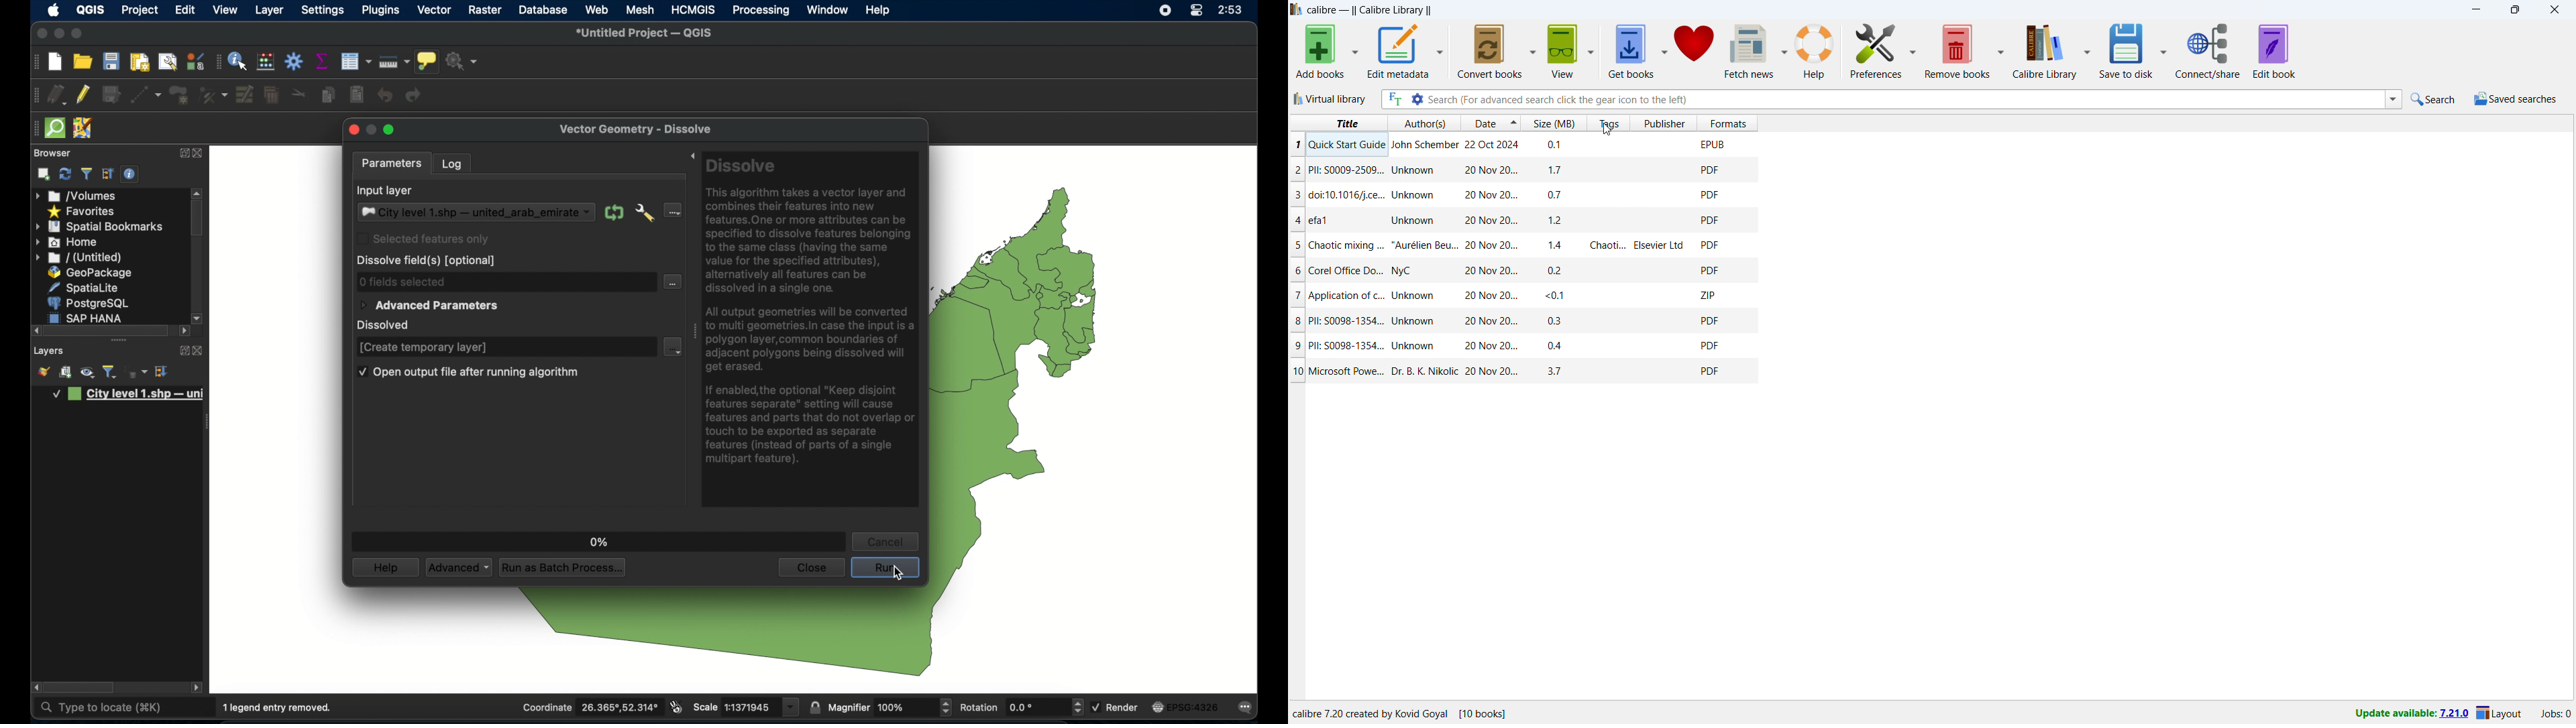 The width and height of the screenshot is (2576, 728). Describe the element at coordinates (672, 209) in the screenshot. I see `input layer dropdown menu` at that location.